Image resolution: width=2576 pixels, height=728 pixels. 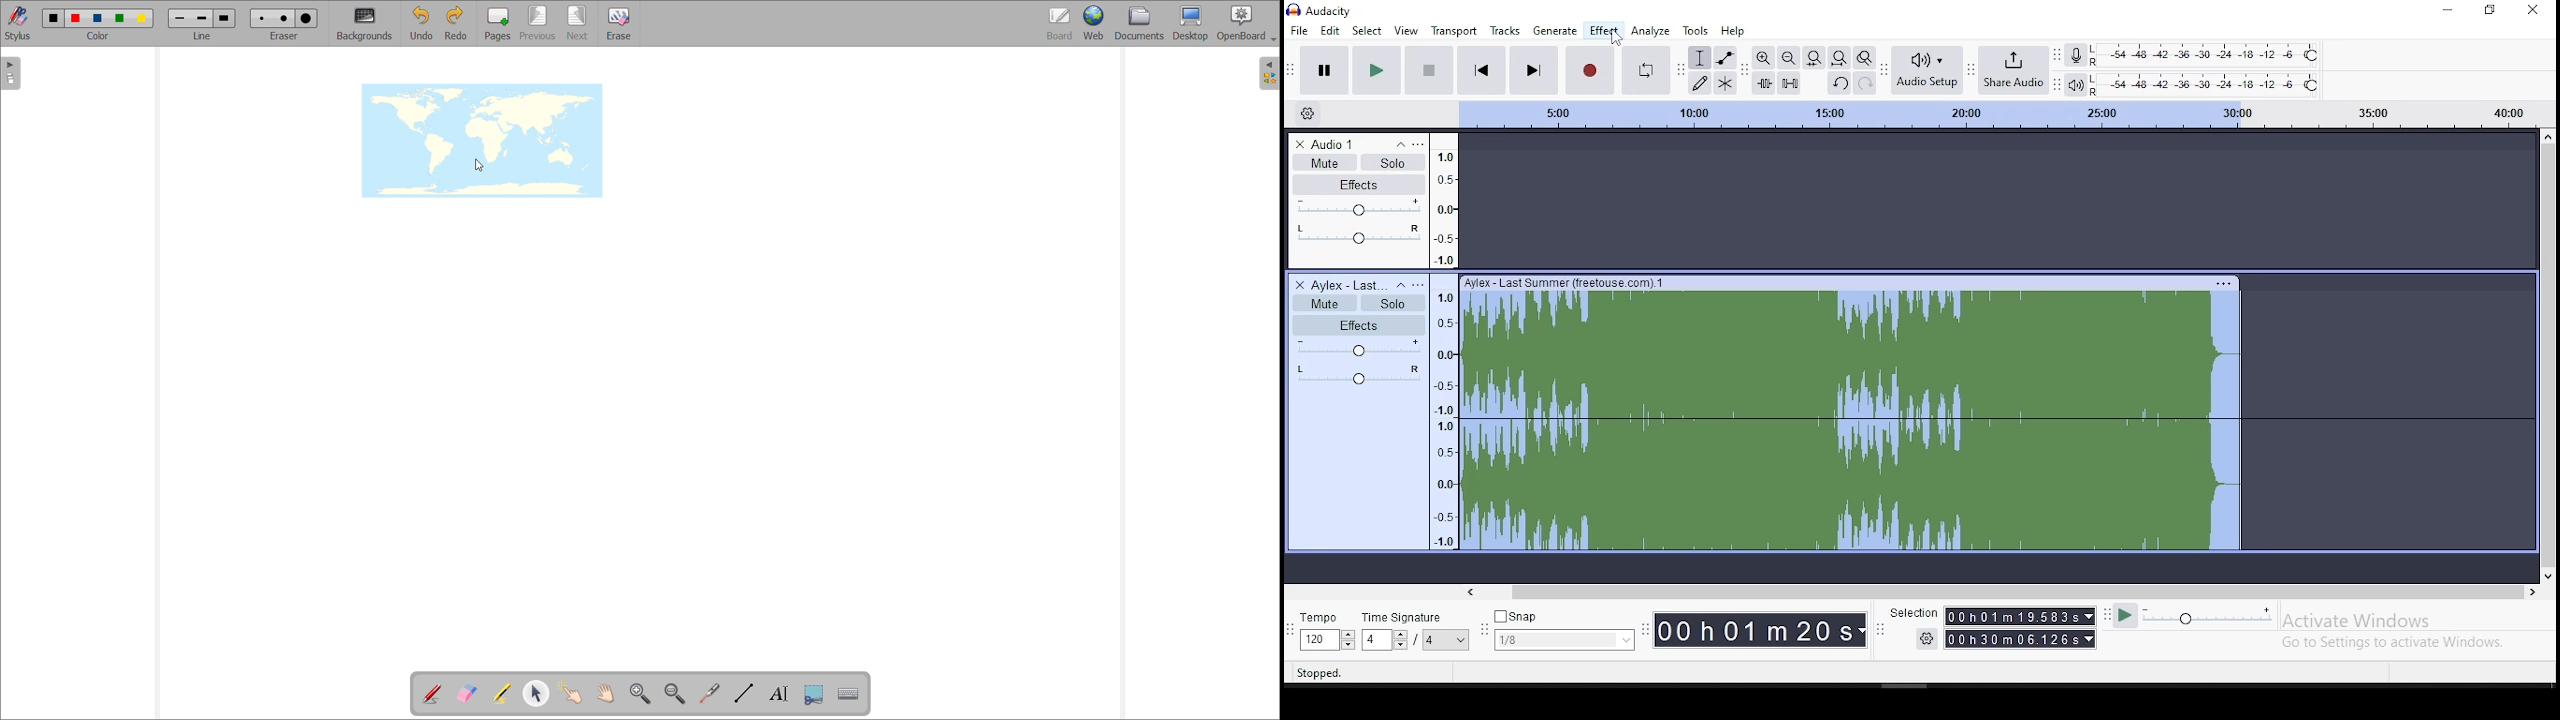 I want to click on help, so click(x=1733, y=31).